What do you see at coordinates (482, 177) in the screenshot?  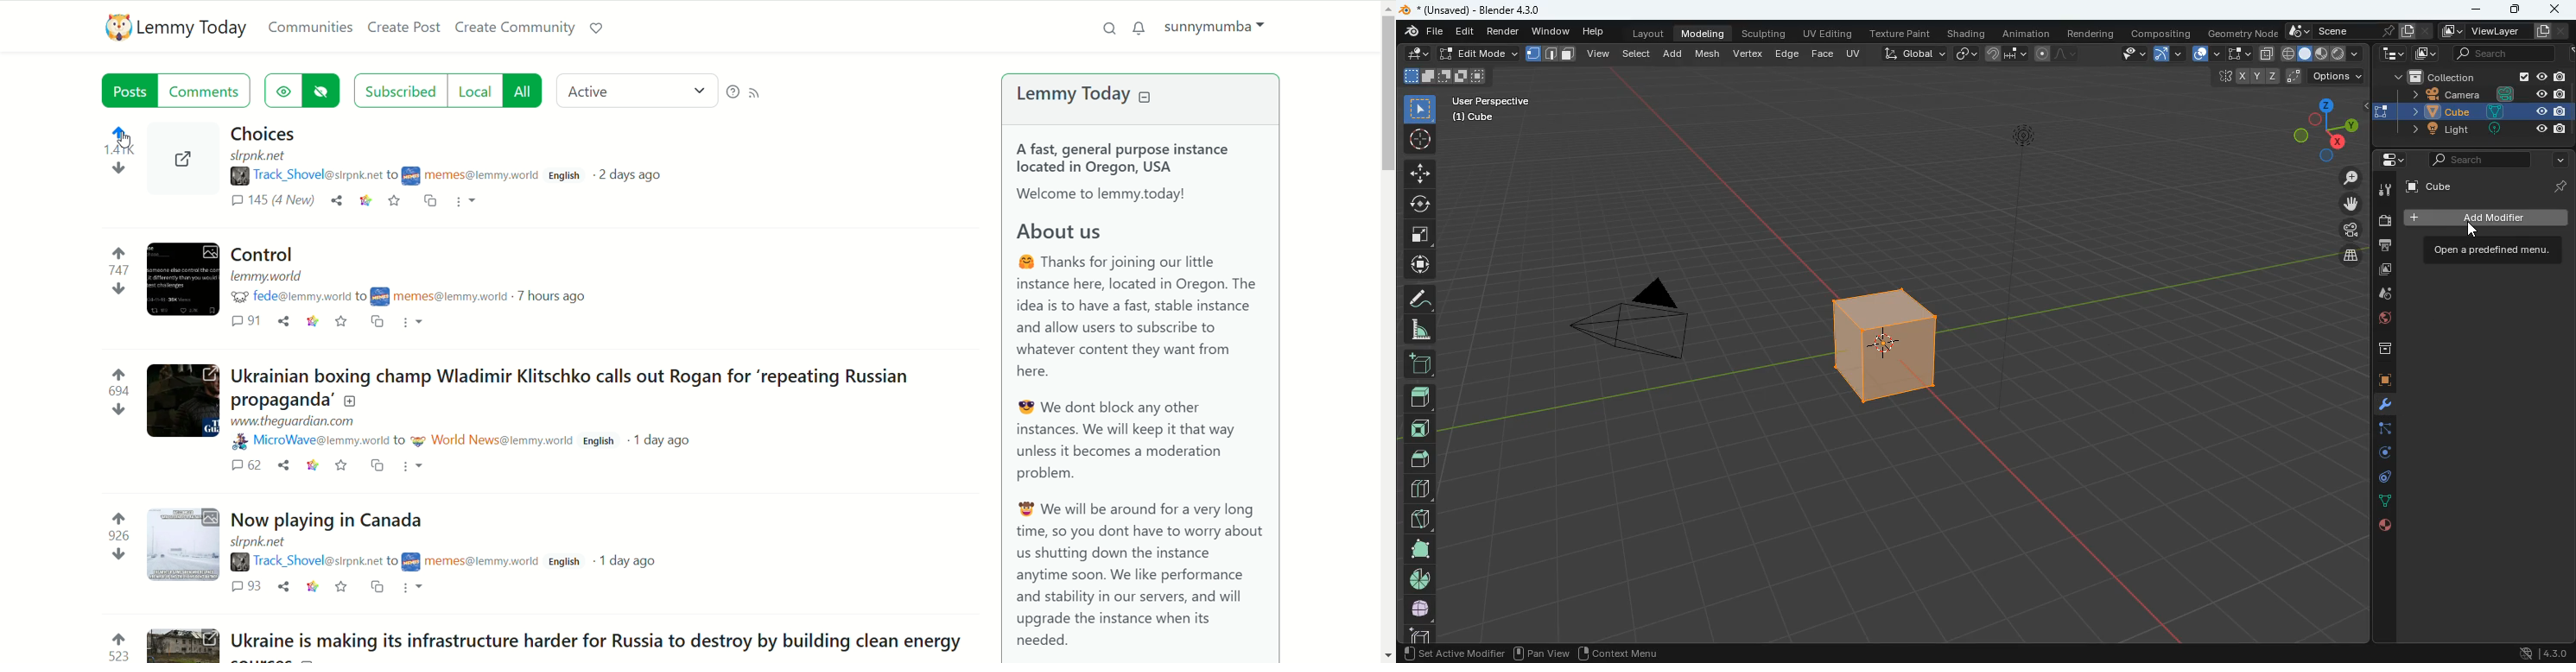 I see `username` at bounding box center [482, 177].